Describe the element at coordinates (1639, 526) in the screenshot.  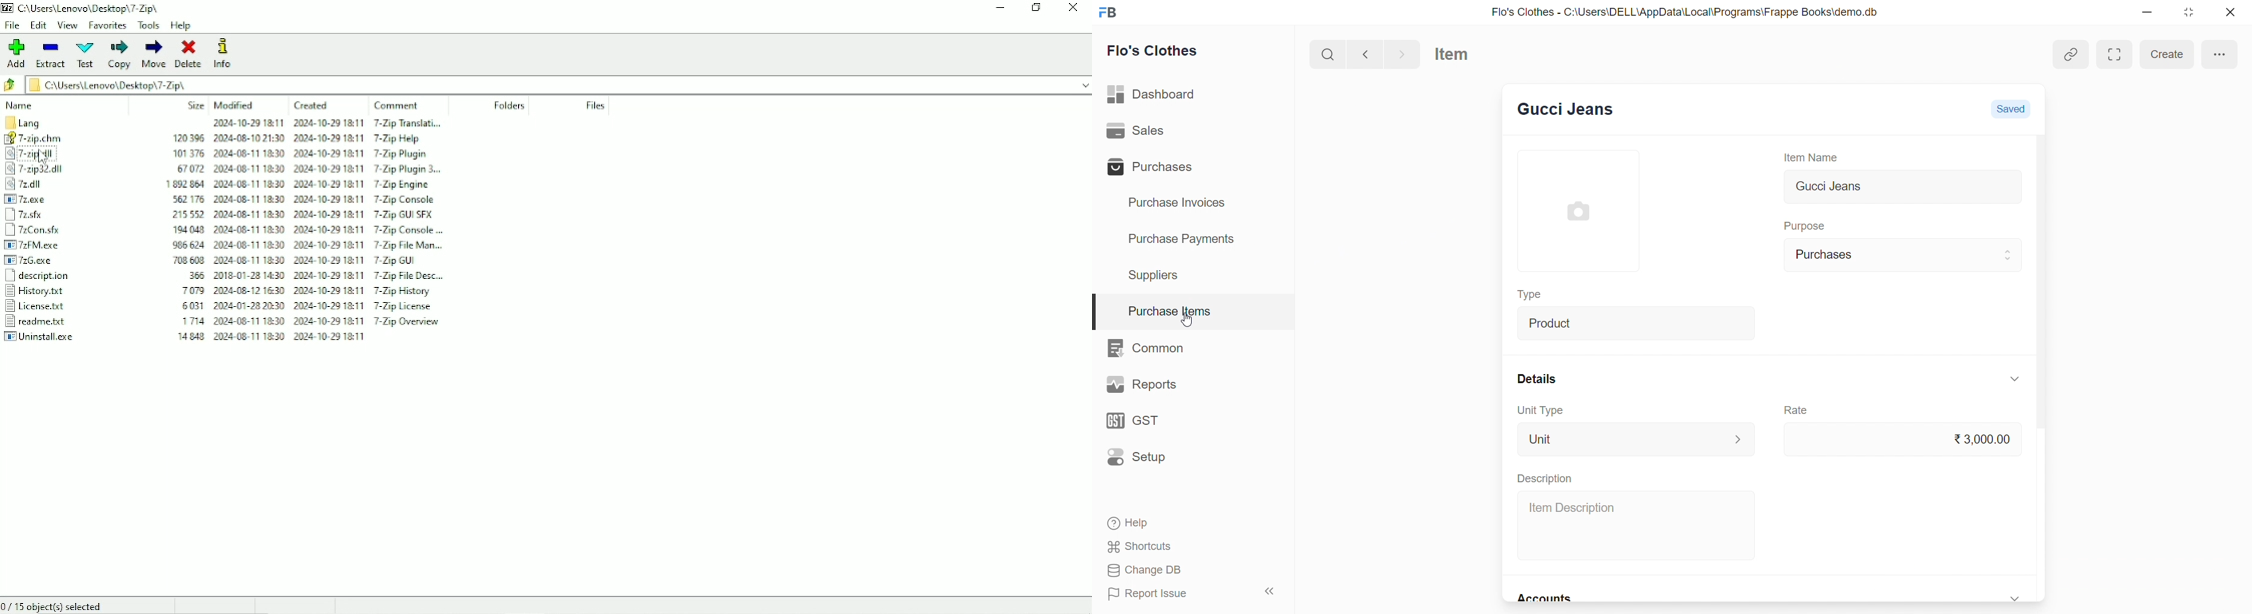
I see `Item Description` at that location.